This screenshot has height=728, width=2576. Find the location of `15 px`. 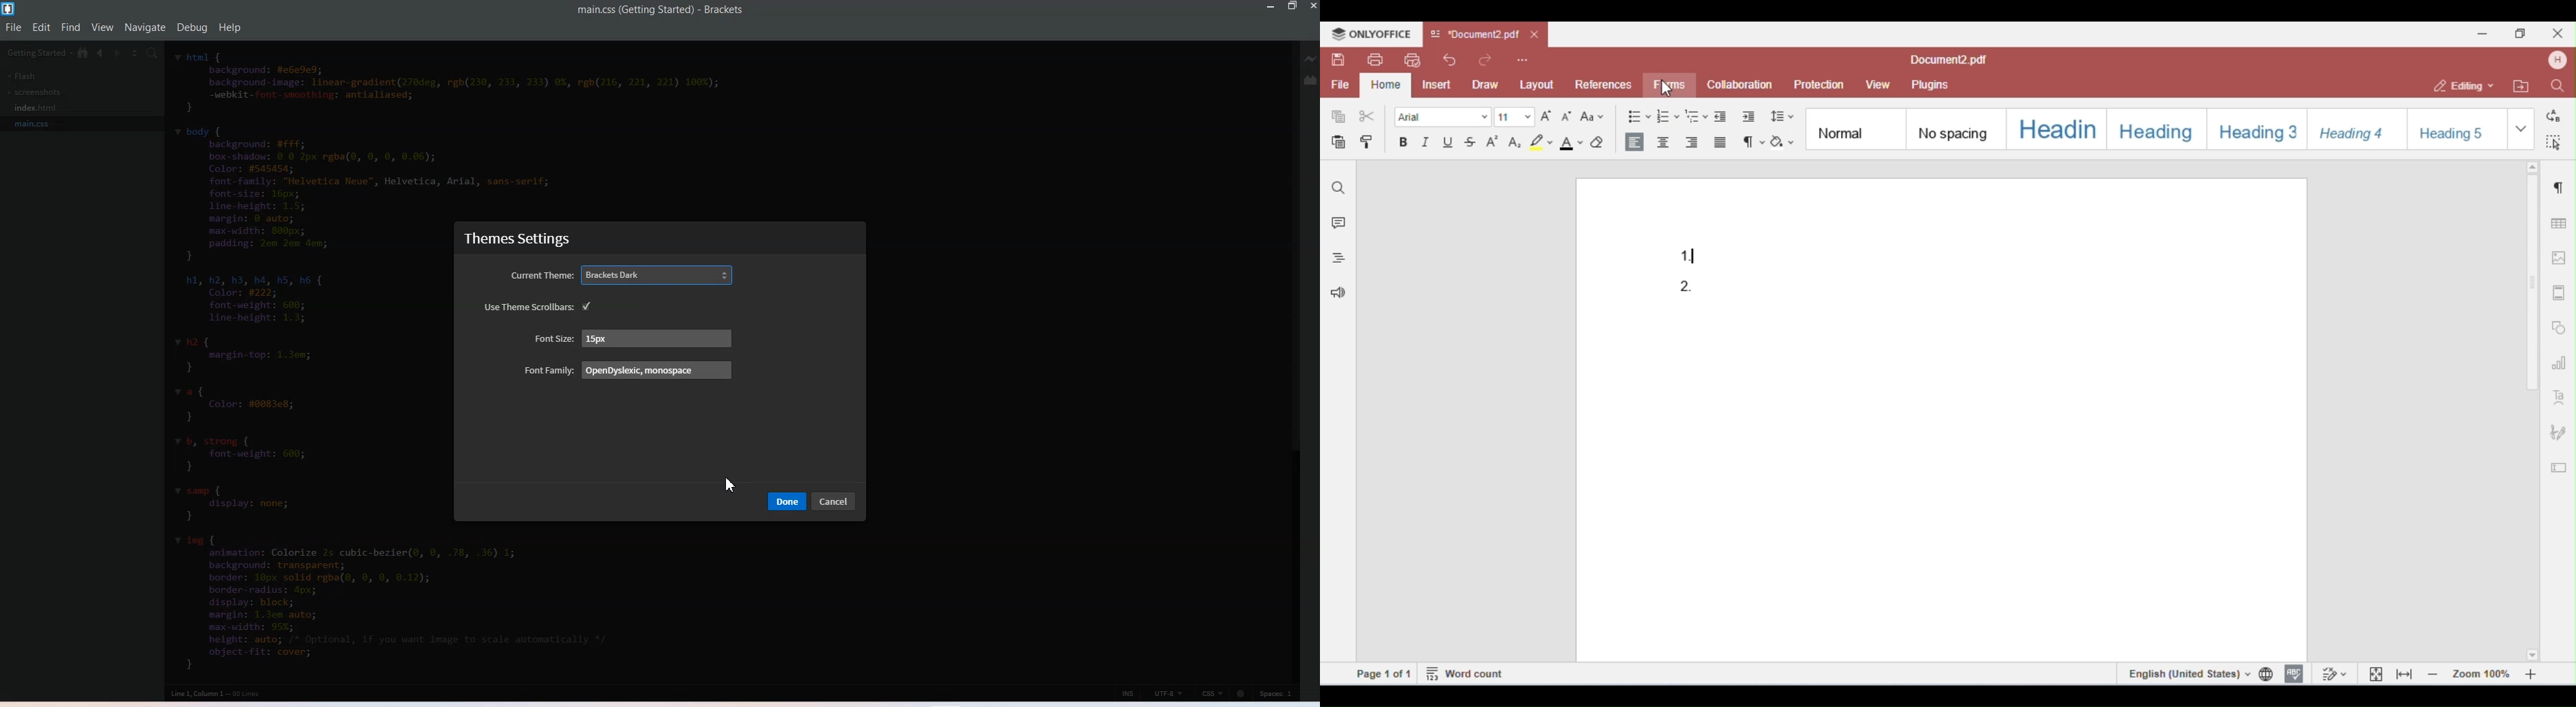

15 px is located at coordinates (655, 338).